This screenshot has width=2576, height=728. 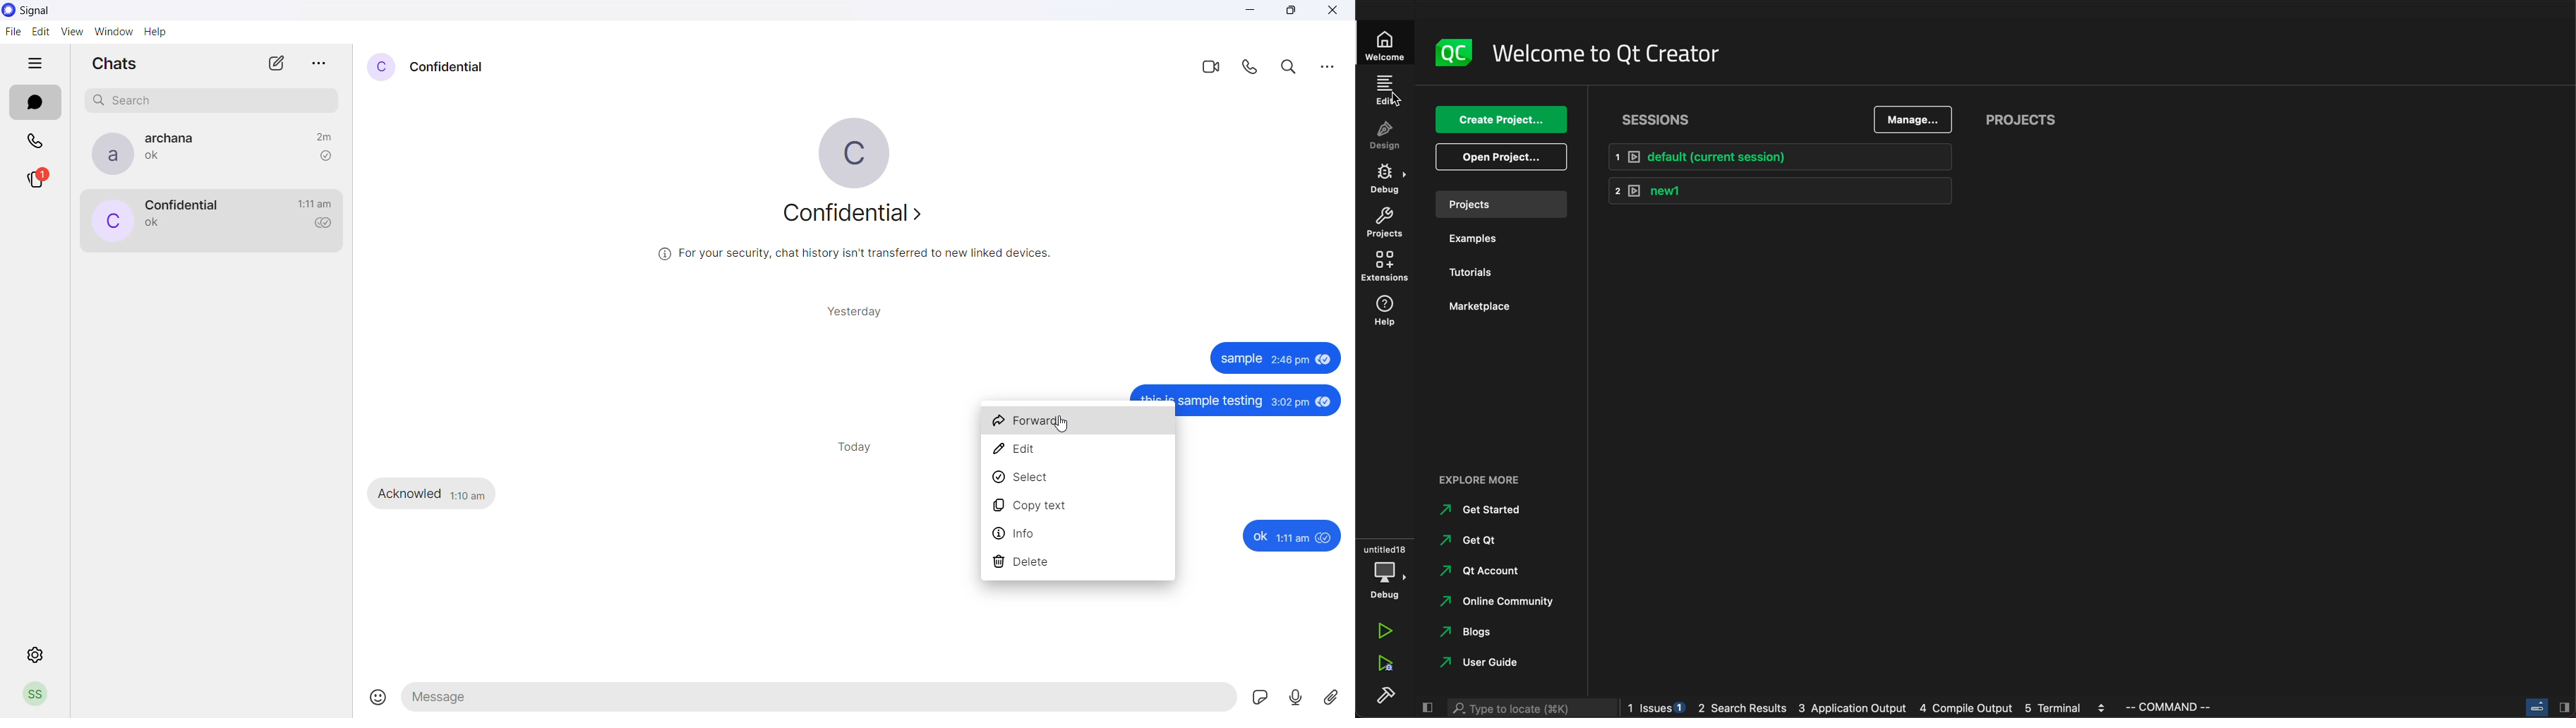 What do you see at coordinates (1384, 570) in the screenshot?
I see `debug` at bounding box center [1384, 570].